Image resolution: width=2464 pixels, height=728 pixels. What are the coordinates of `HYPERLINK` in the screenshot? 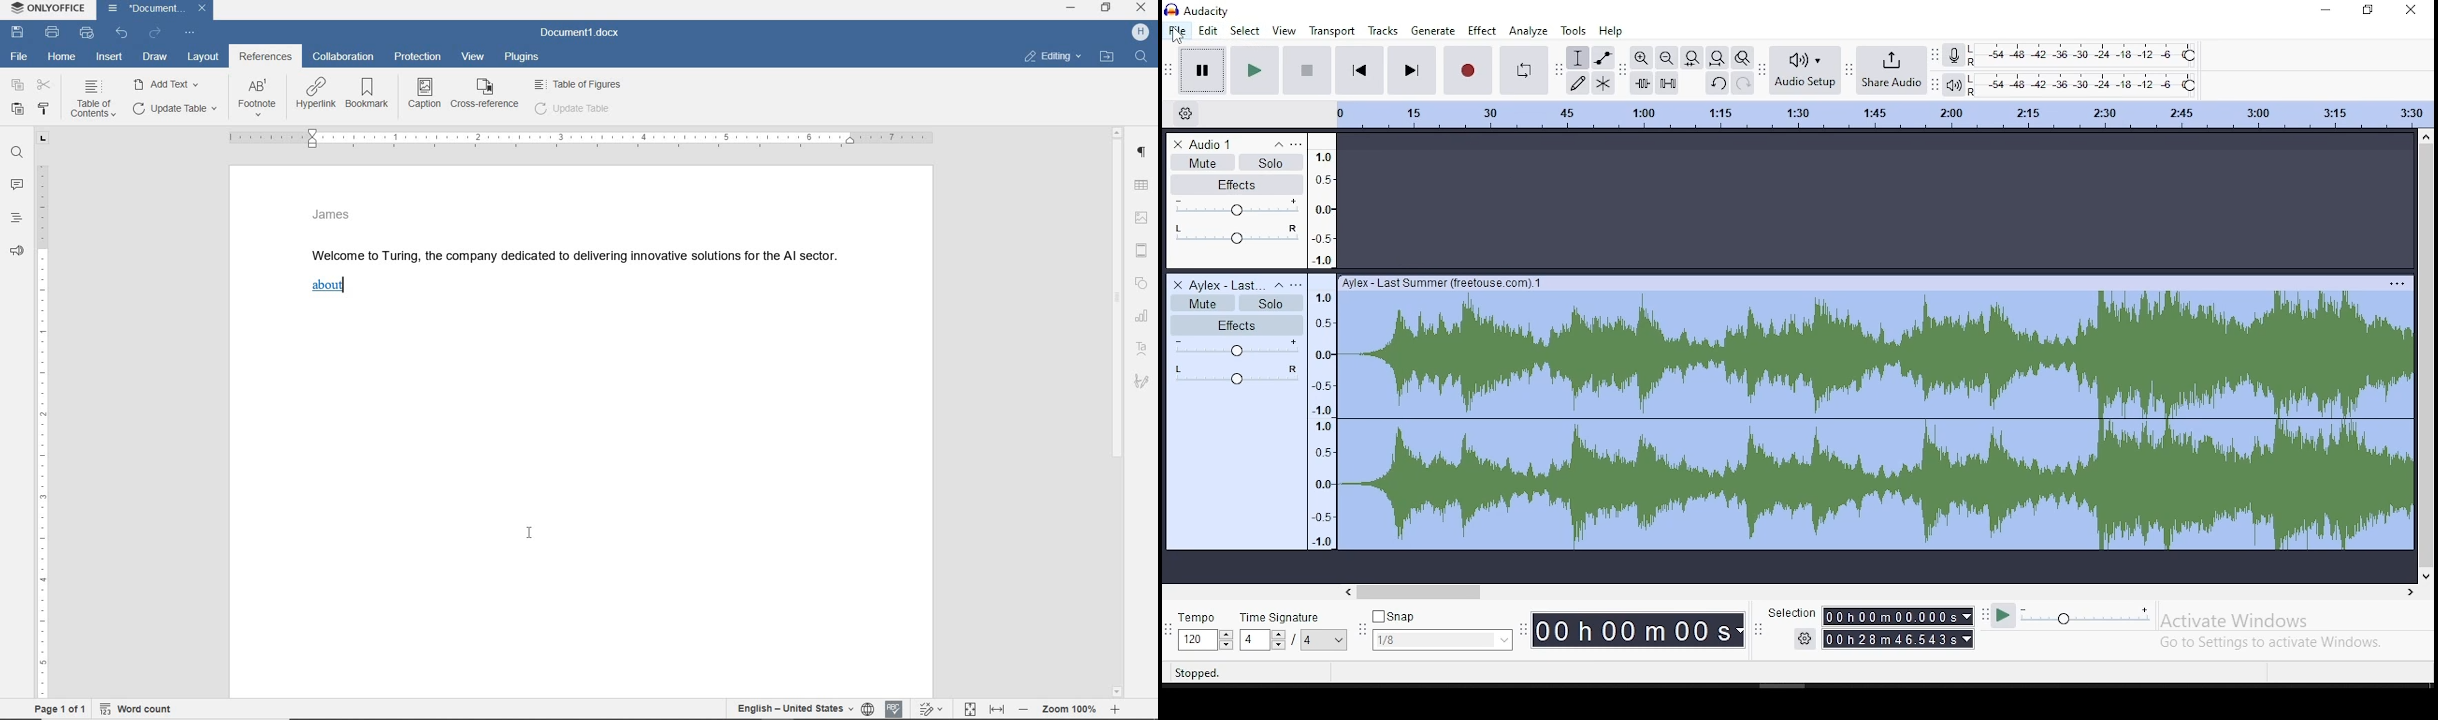 It's located at (317, 94).